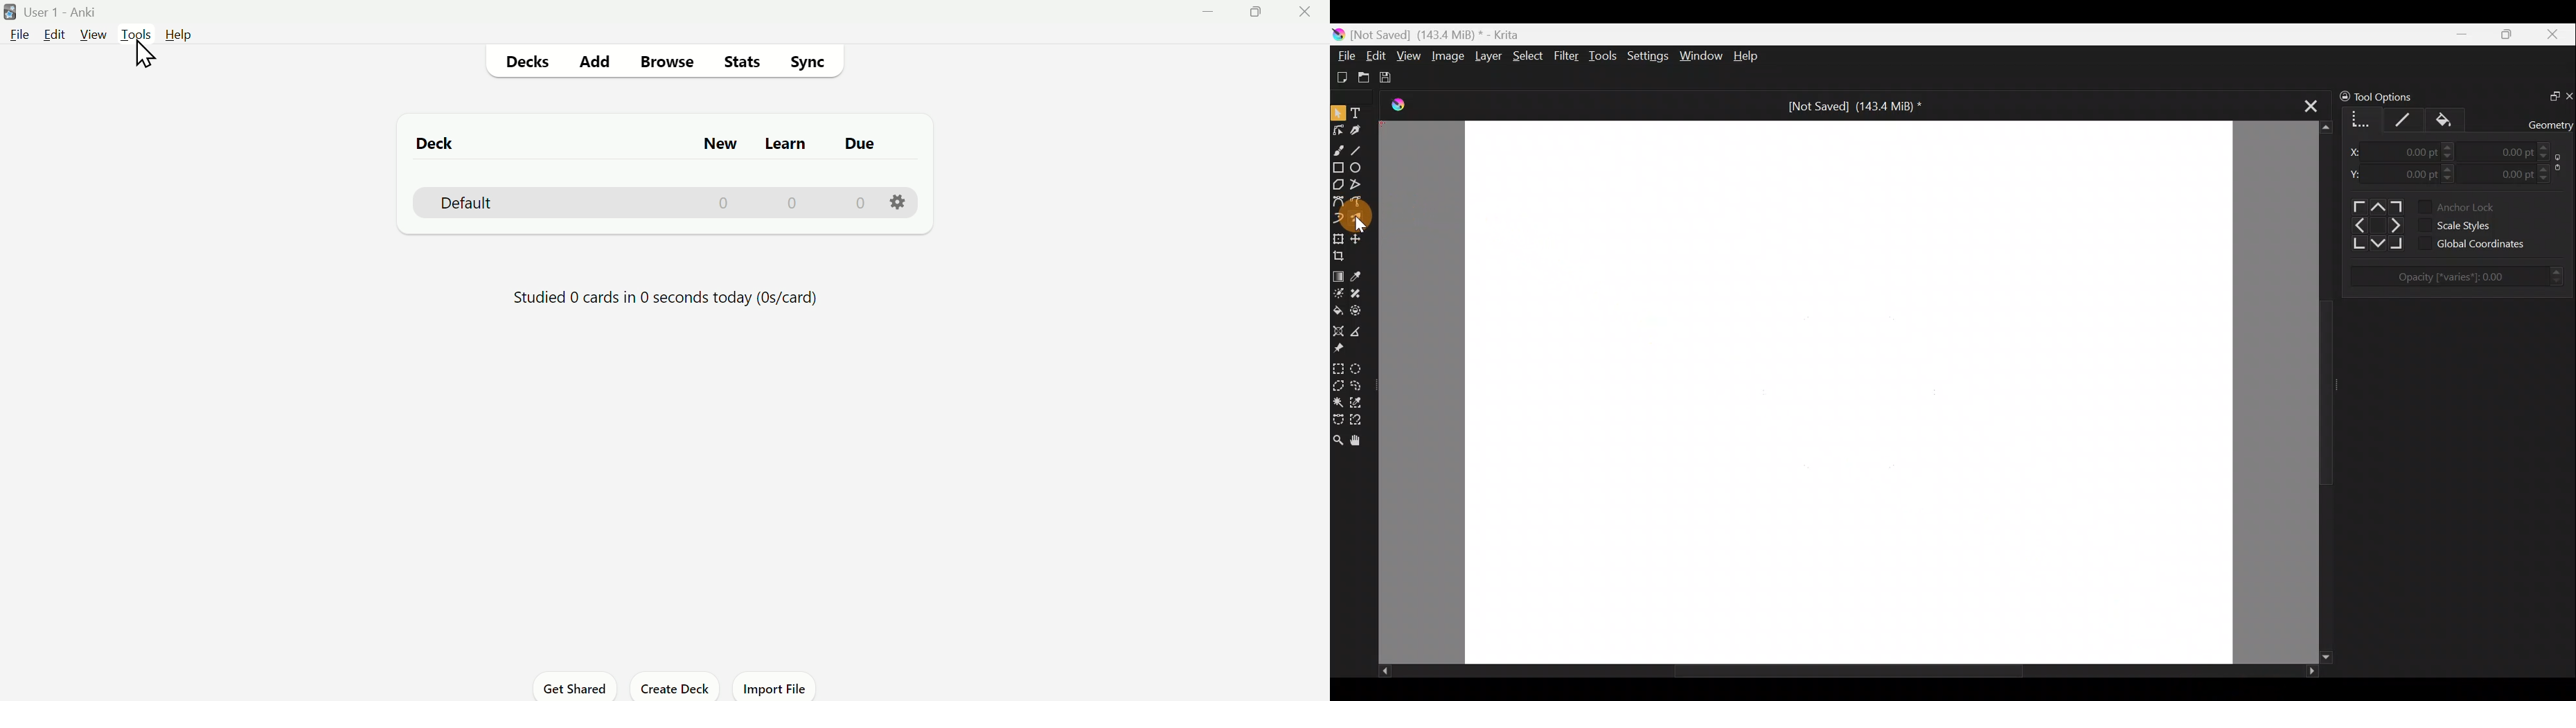  What do you see at coordinates (1827, 670) in the screenshot?
I see `Scroll bar` at bounding box center [1827, 670].